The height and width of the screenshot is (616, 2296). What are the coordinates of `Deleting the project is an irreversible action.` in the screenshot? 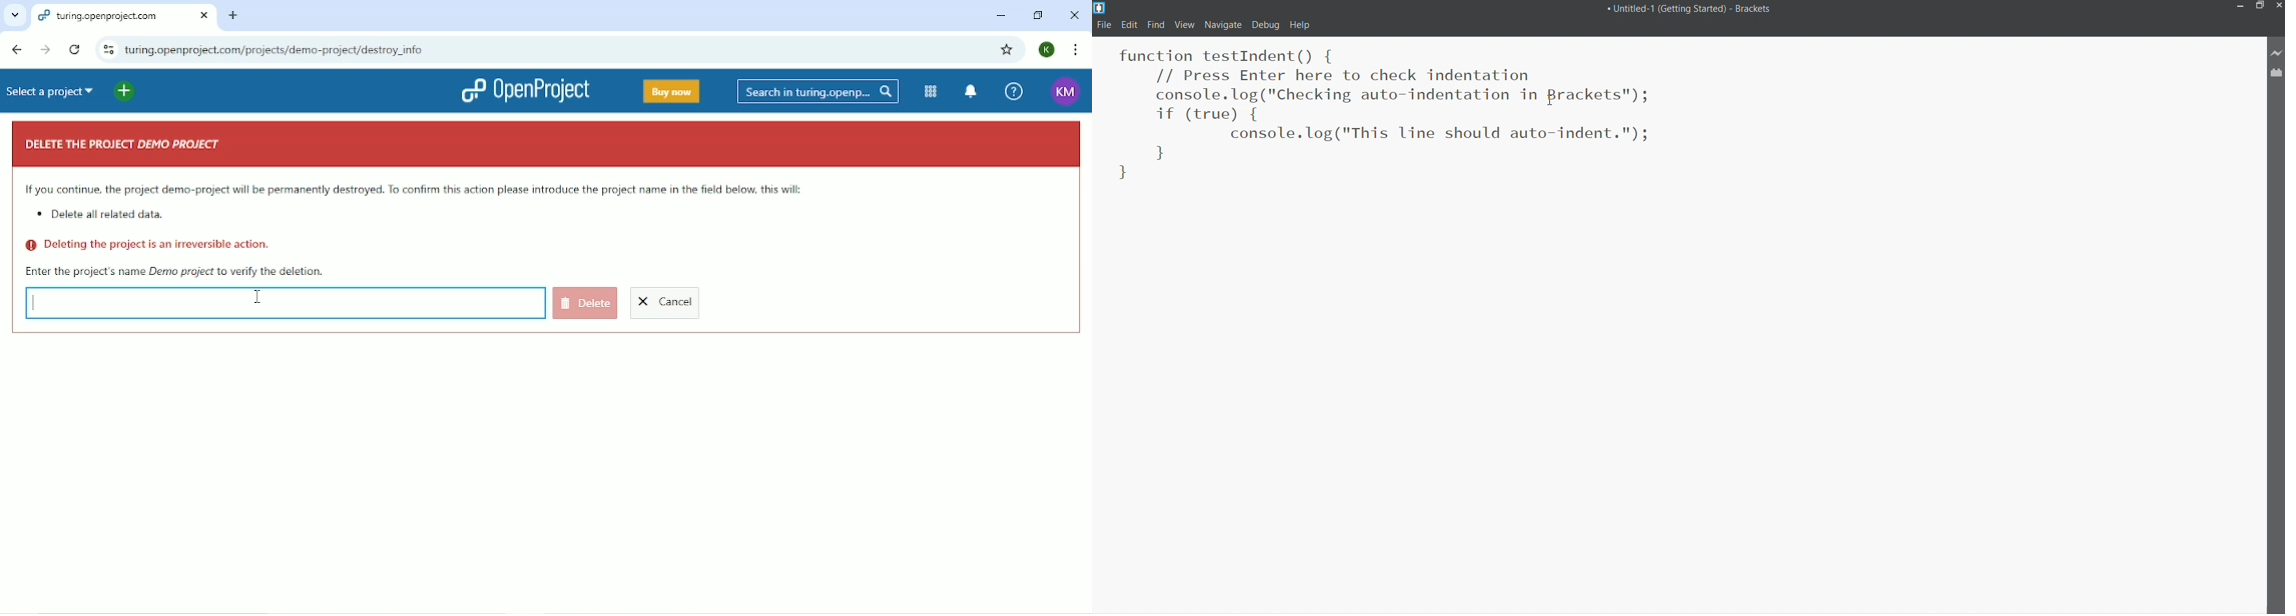 It's located at (149, 245).